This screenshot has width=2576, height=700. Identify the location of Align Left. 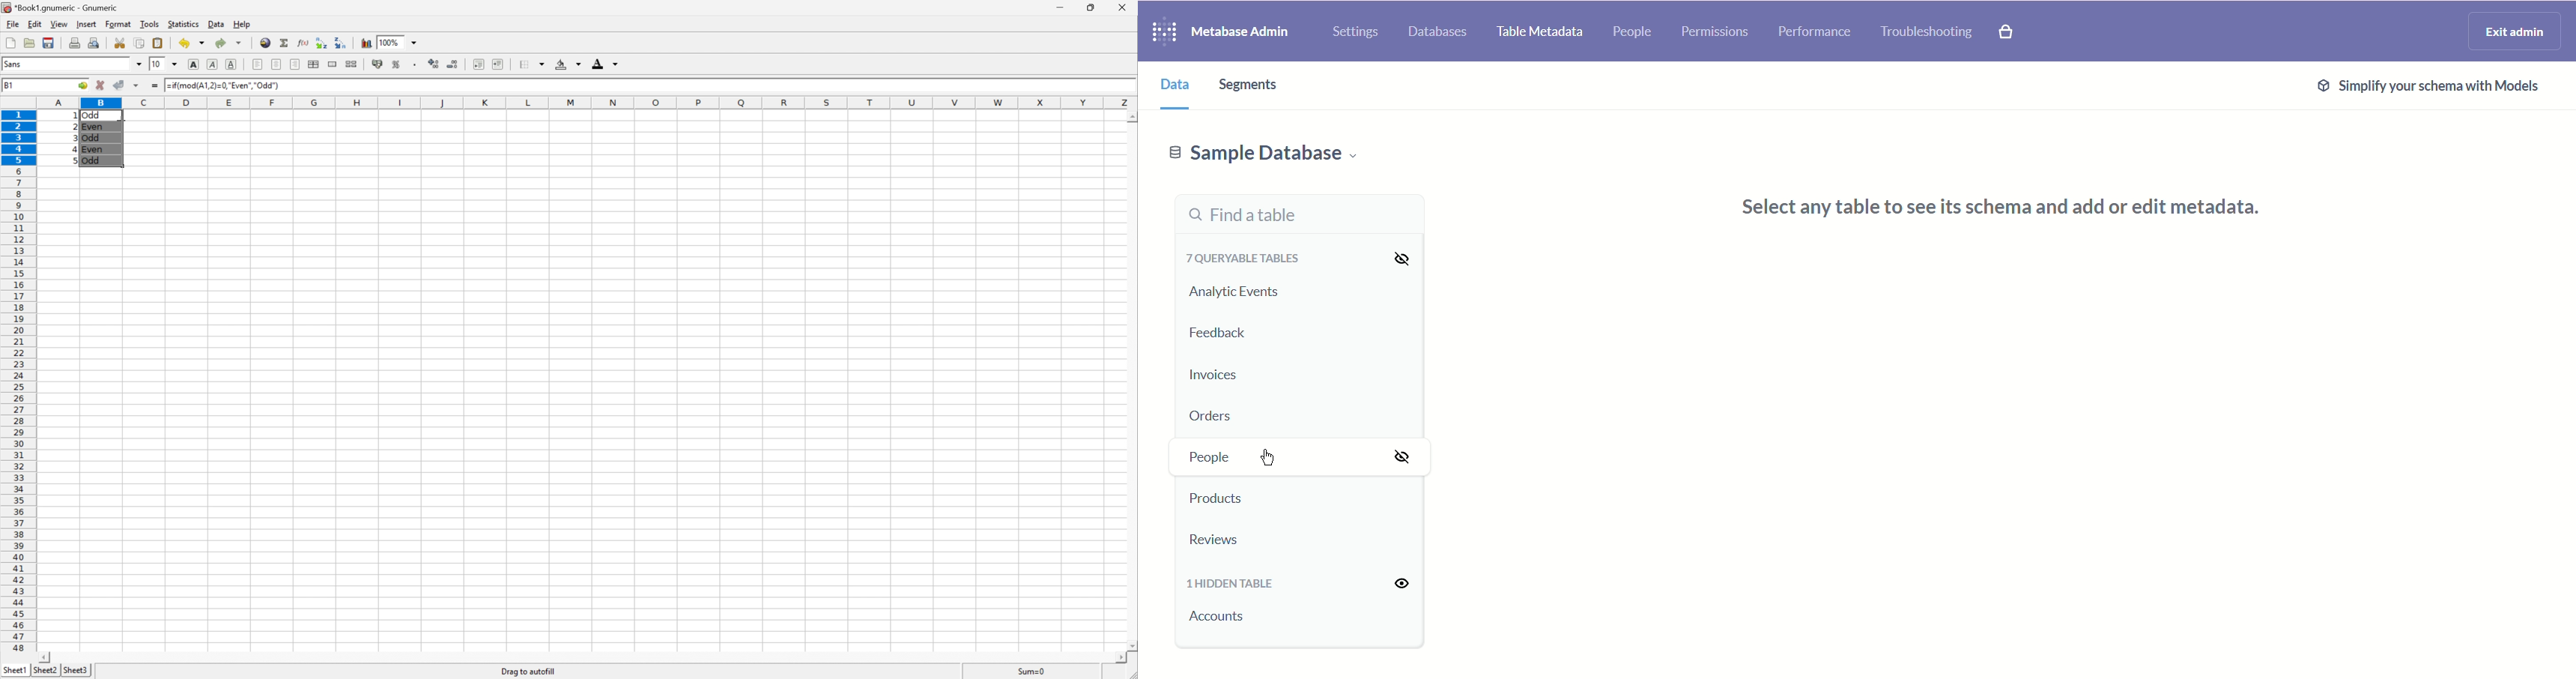
(258, 65).